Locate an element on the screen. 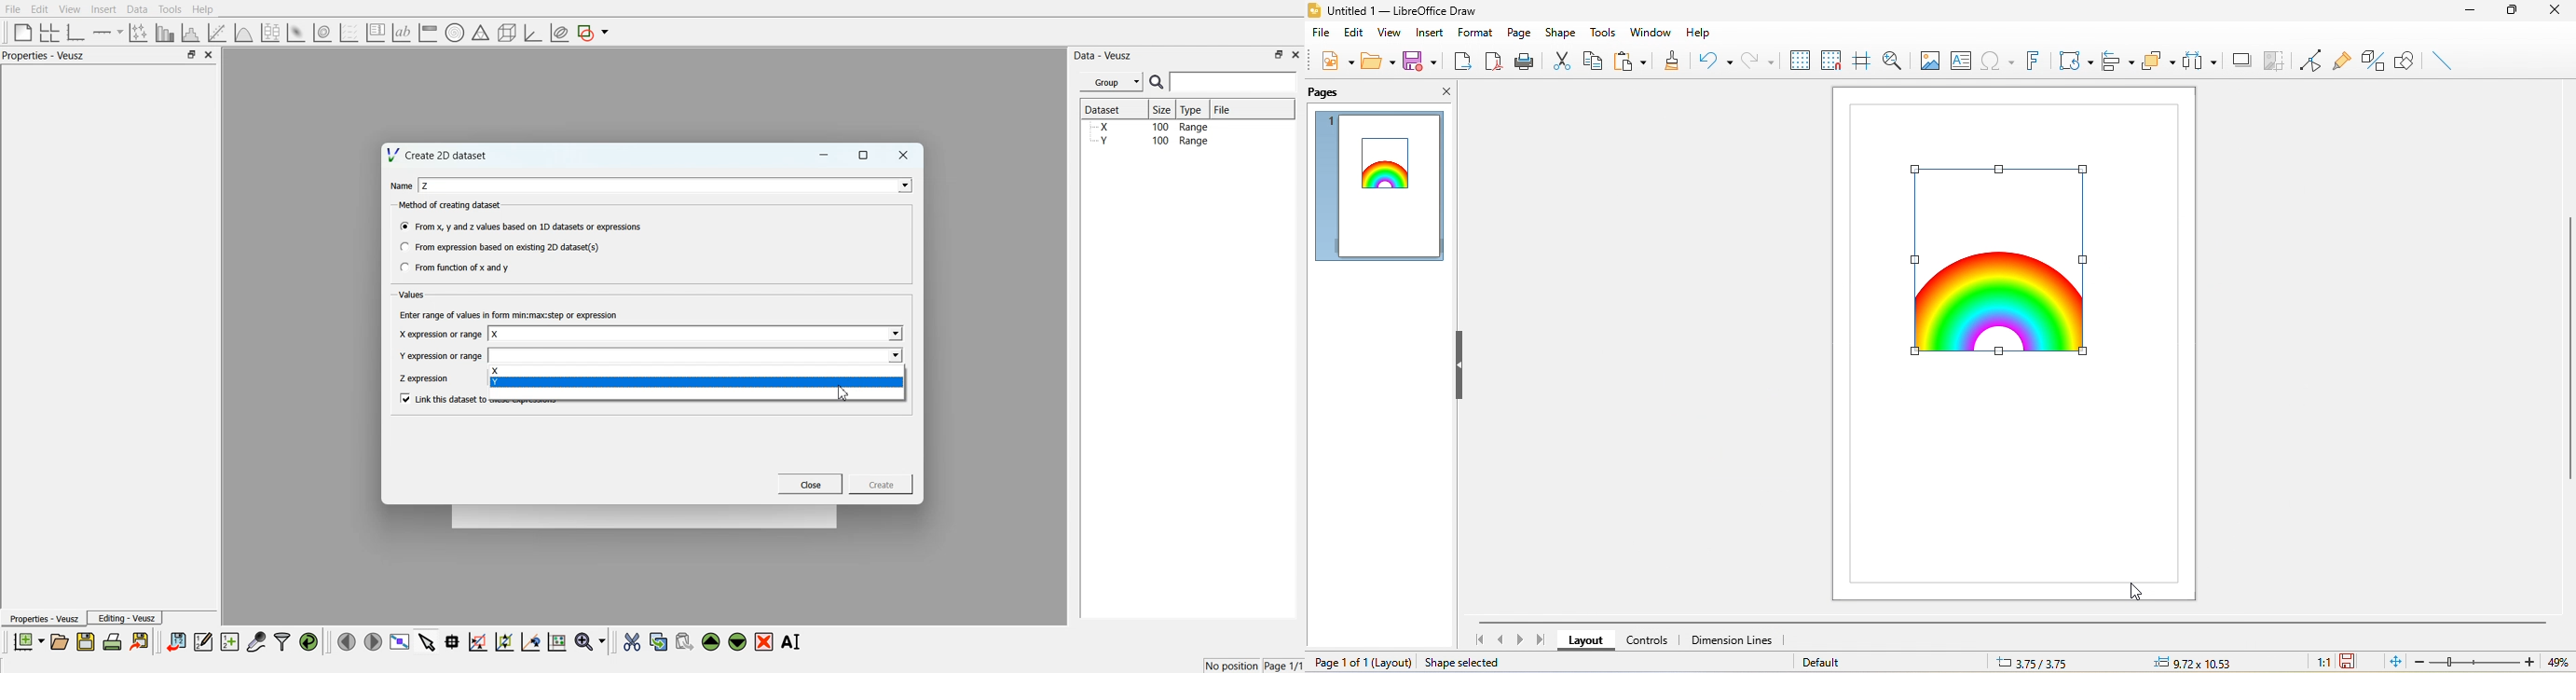 The height and width of the screenshot is (700, 2576). MX expression or range is located at coordinates (440, 334).